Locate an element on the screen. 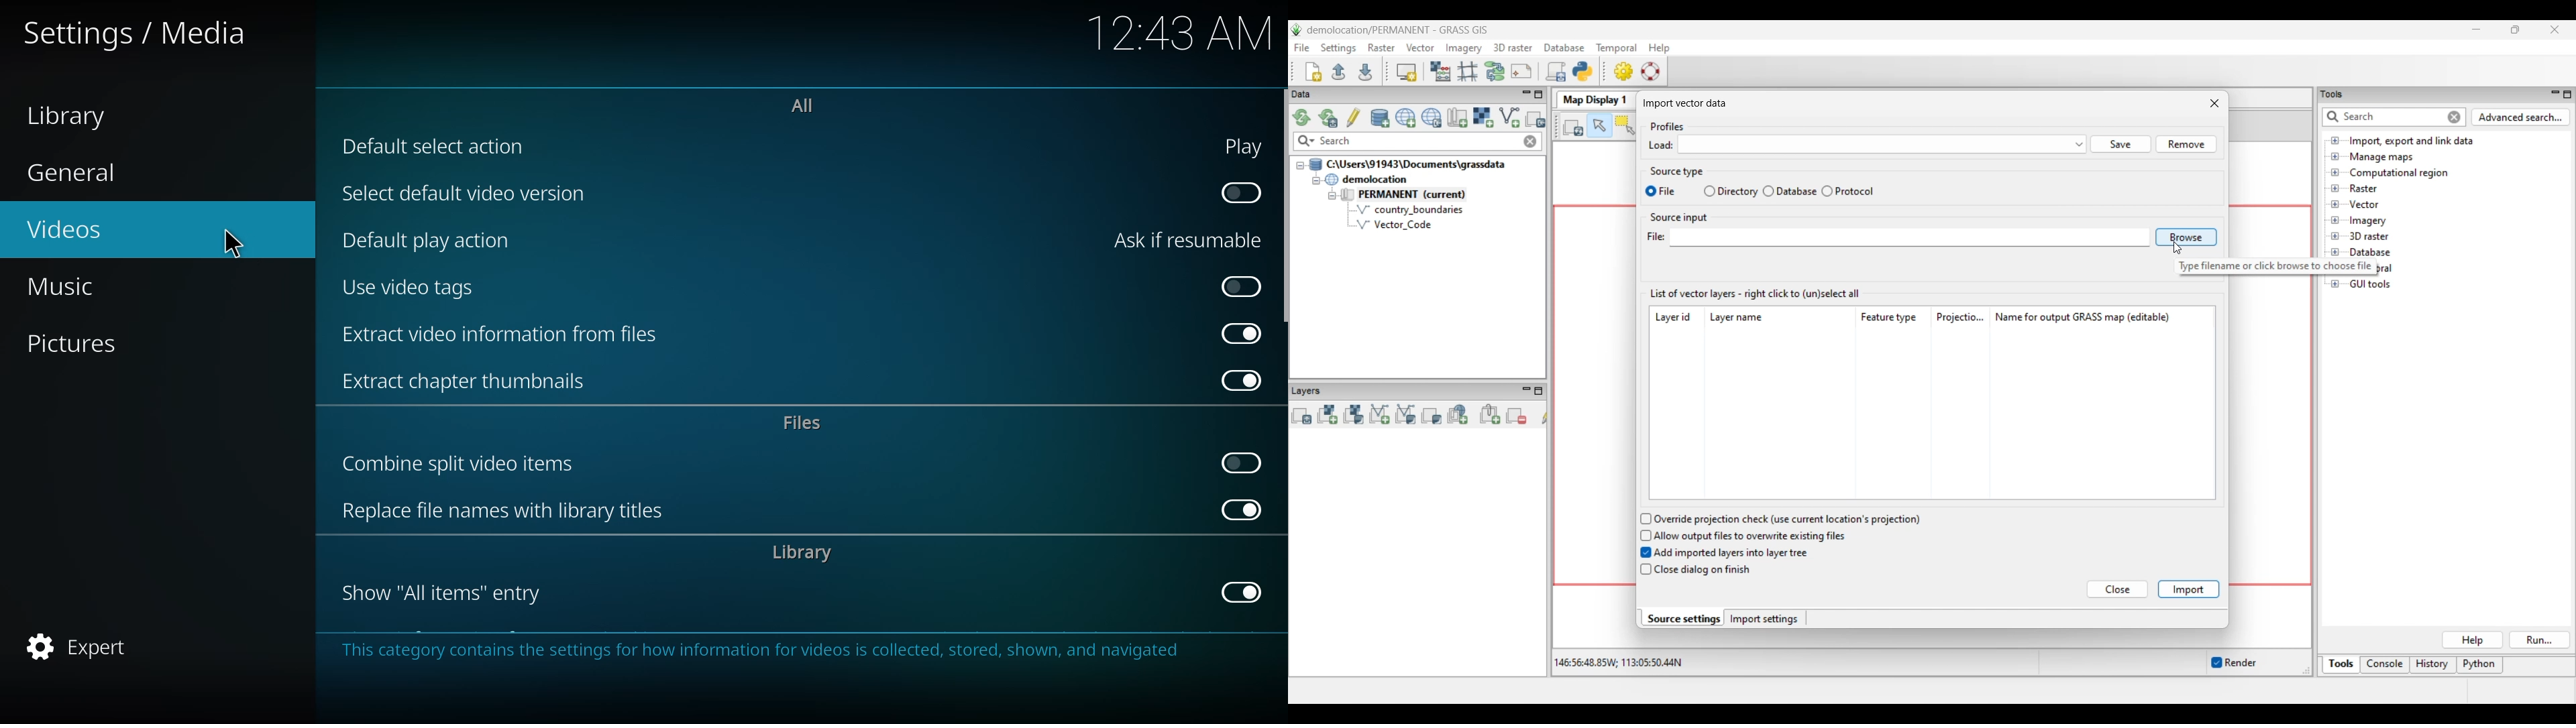 Image resolution: width=2576 pixels, height=728 pixels. enabled is located at coordinates (1242, 381).